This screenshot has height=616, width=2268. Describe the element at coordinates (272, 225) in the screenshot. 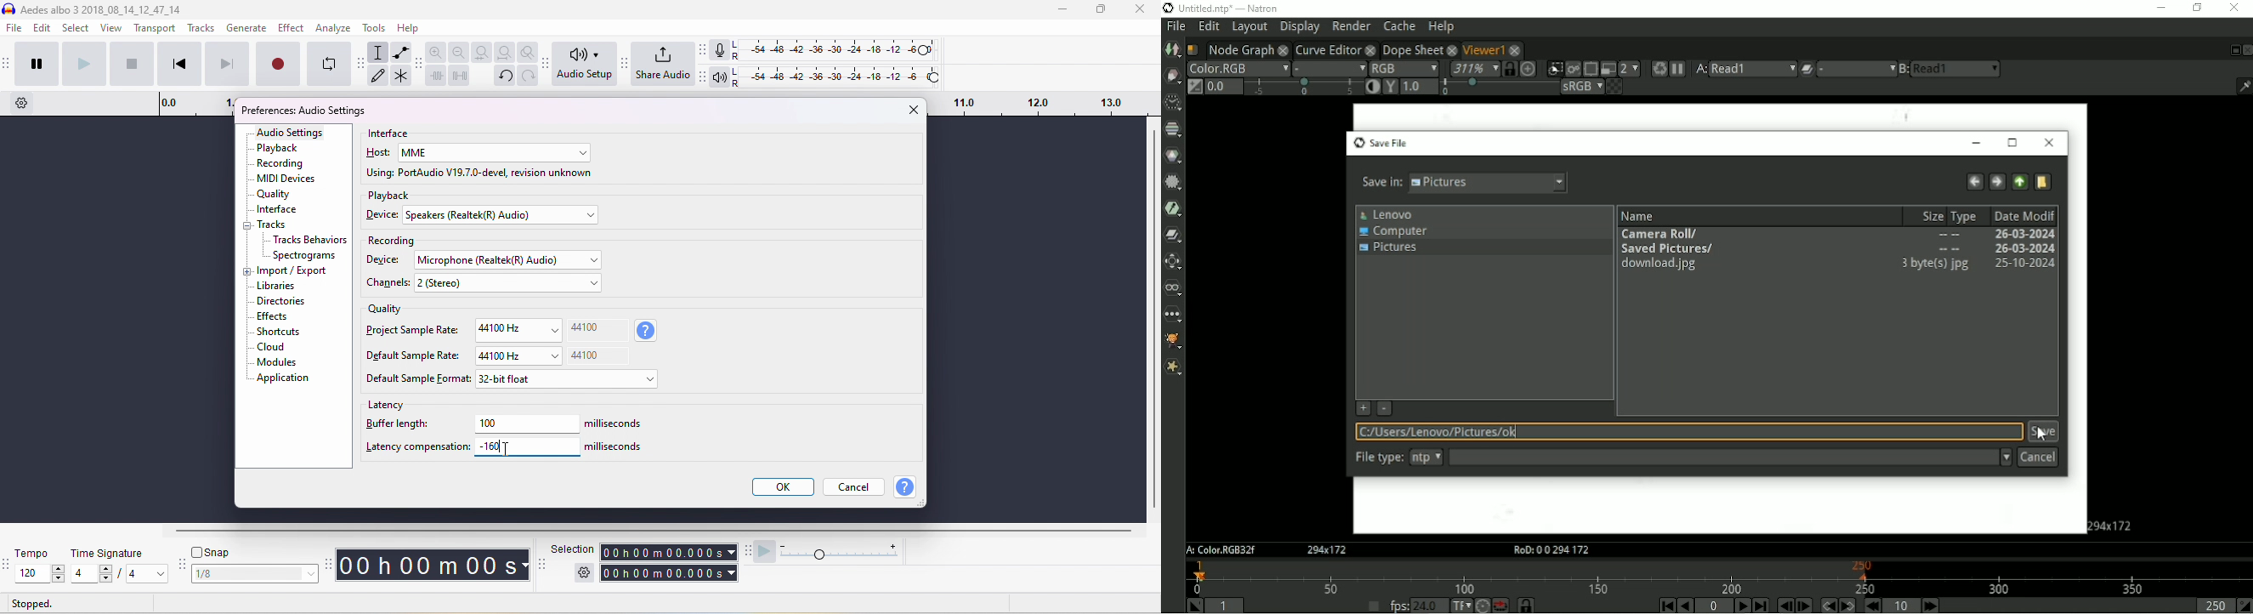

I see `tracks` at that location.